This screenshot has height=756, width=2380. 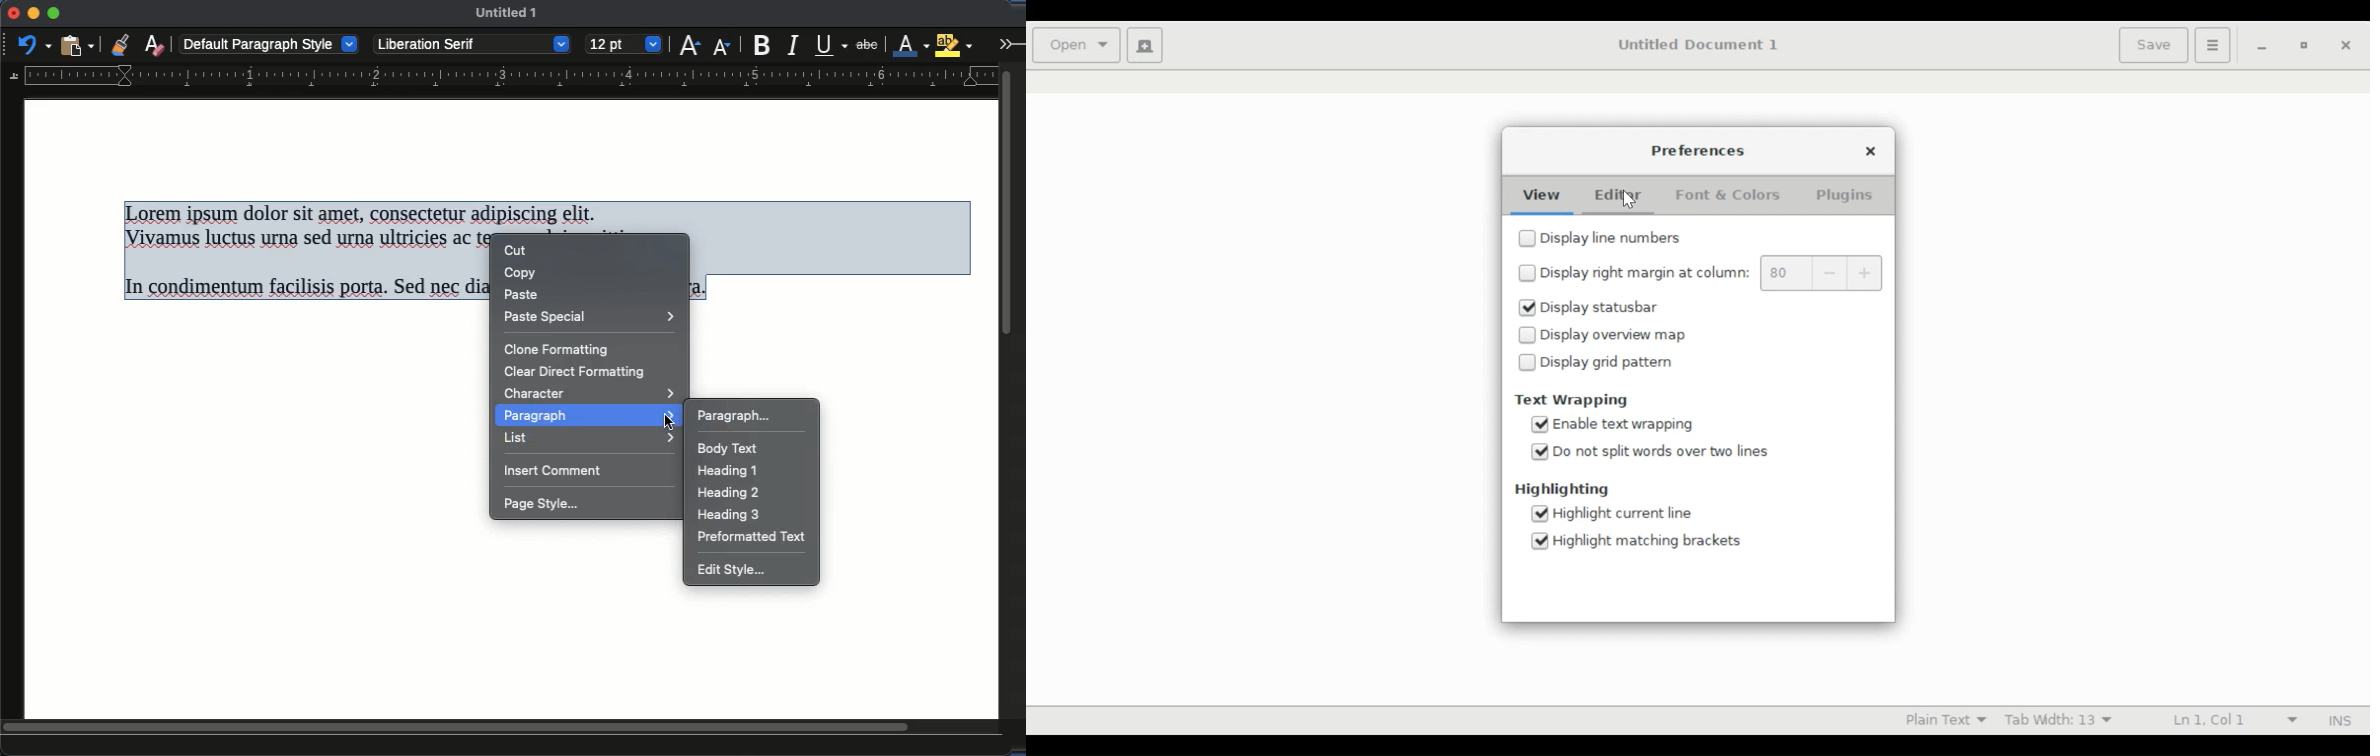 What do you see at coordinates (1575, 401) in the screenshot?
I see `Text Wrapping` at bounding box center [1575, 401].